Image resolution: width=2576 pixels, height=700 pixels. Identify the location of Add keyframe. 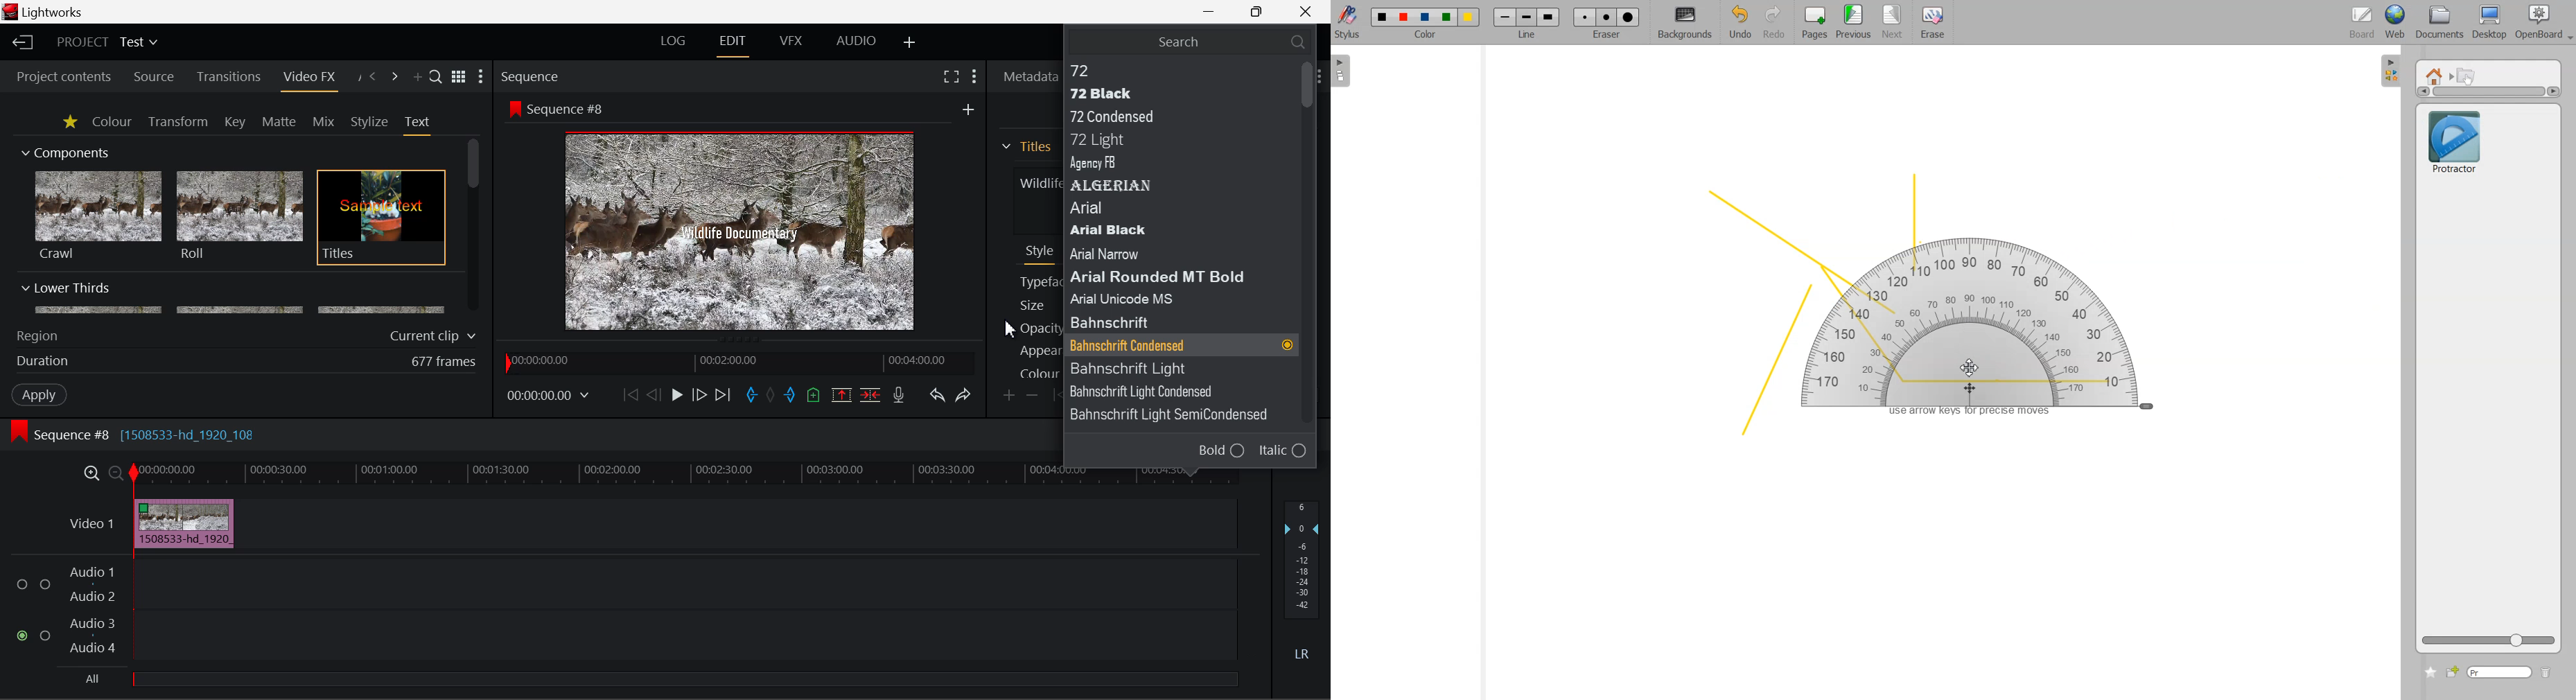
(1010, 396).